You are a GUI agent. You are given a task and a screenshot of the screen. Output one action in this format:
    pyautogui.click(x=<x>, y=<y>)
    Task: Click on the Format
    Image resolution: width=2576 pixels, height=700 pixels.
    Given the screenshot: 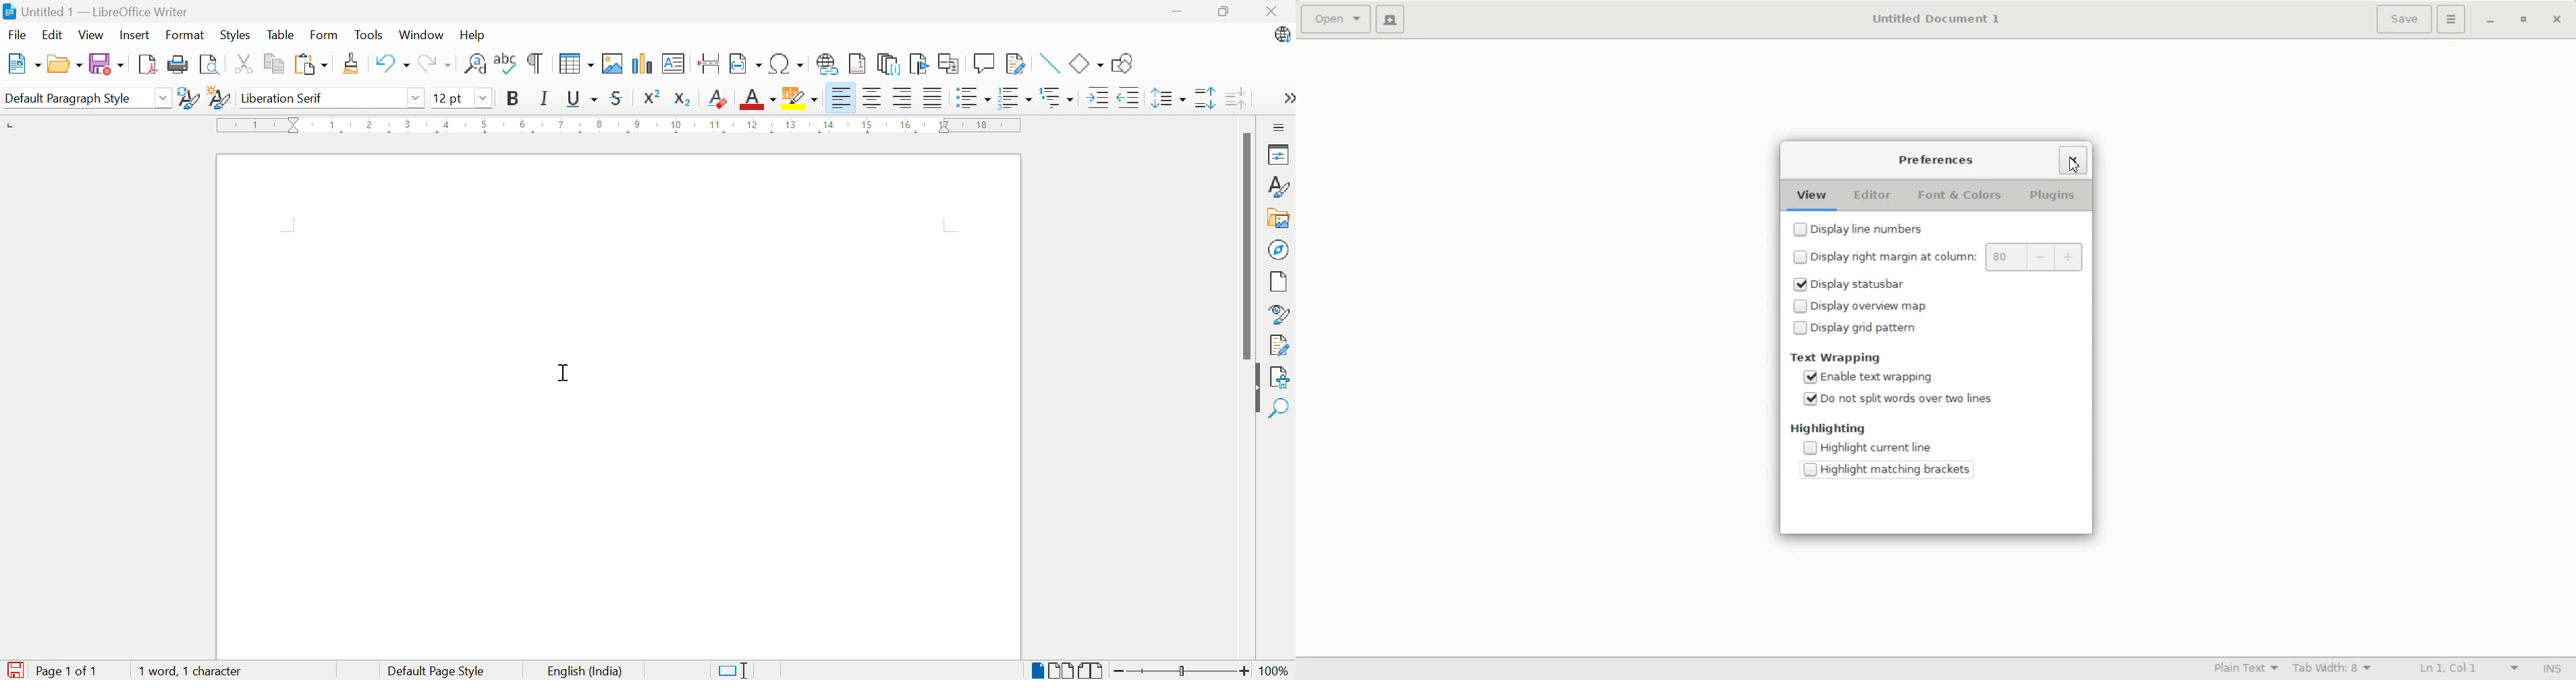 What is the action you would take?
    pyautogui.click(x=187, y=35)
    